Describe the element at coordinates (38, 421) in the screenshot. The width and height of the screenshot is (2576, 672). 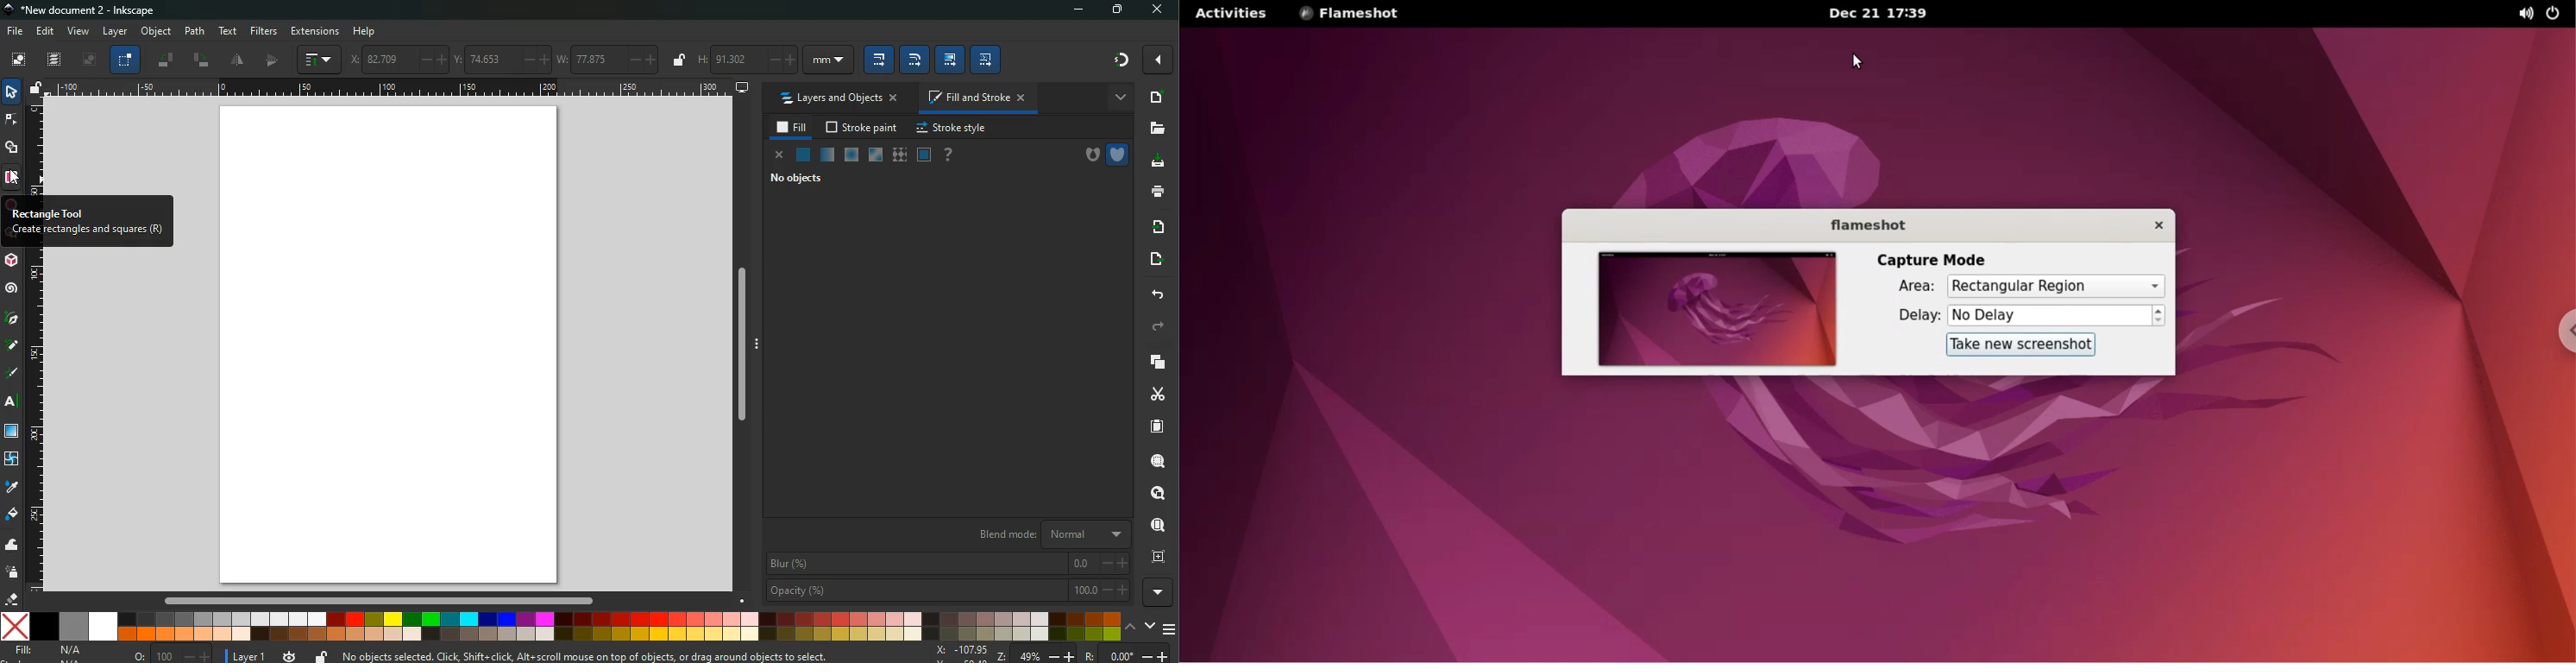
I see `vertical ruler` at that location.